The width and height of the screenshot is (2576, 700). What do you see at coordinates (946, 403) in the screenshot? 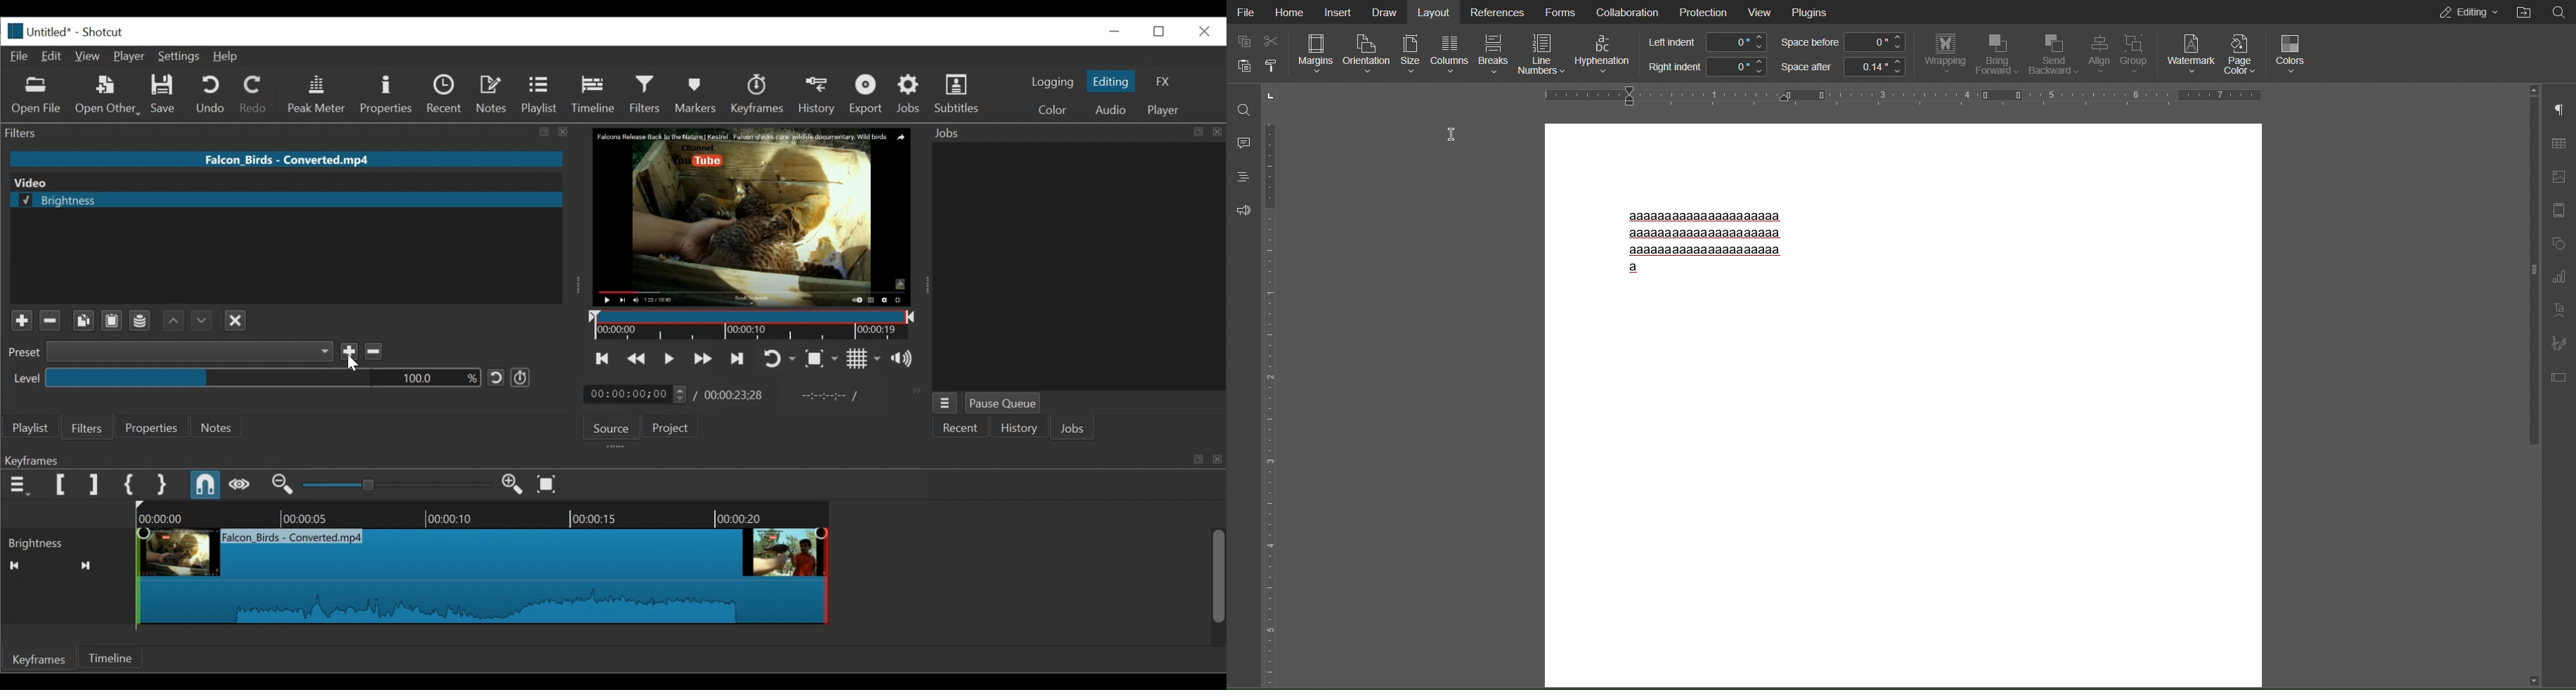
I see `Jobs Menu` at bounding box center [946, 403].